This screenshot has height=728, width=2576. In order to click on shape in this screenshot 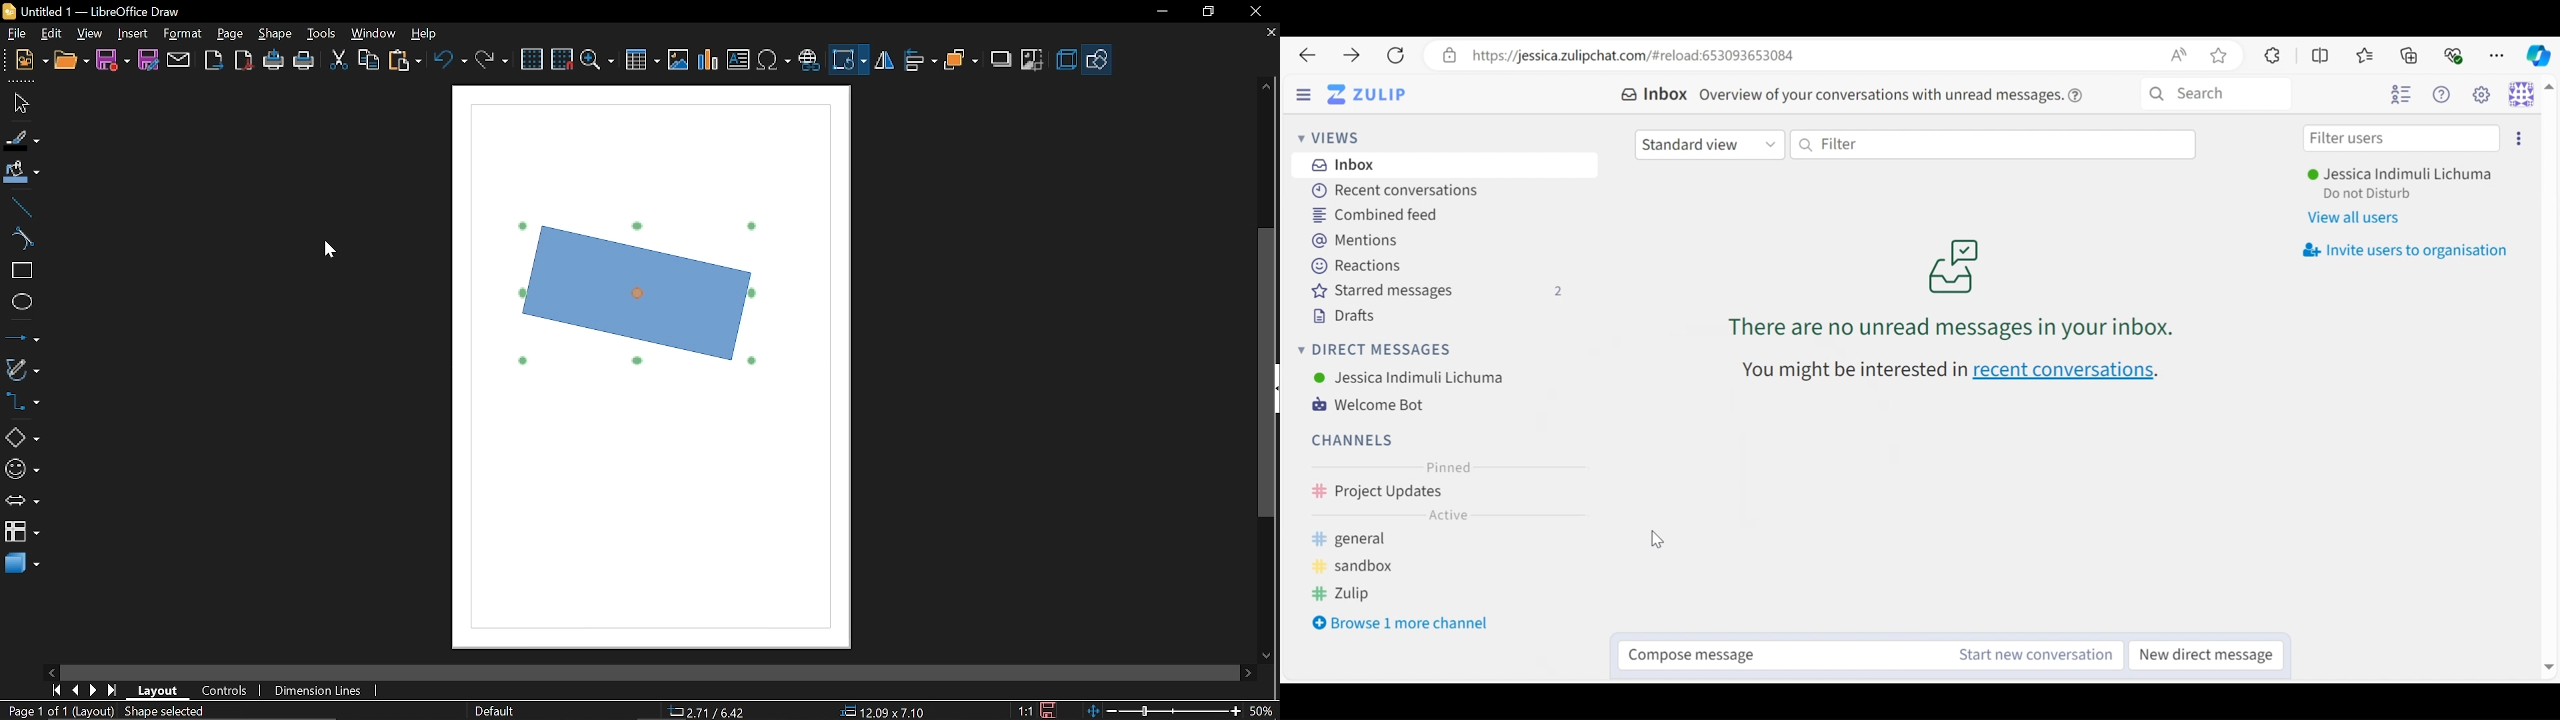, I will do `click(276, 35)`.